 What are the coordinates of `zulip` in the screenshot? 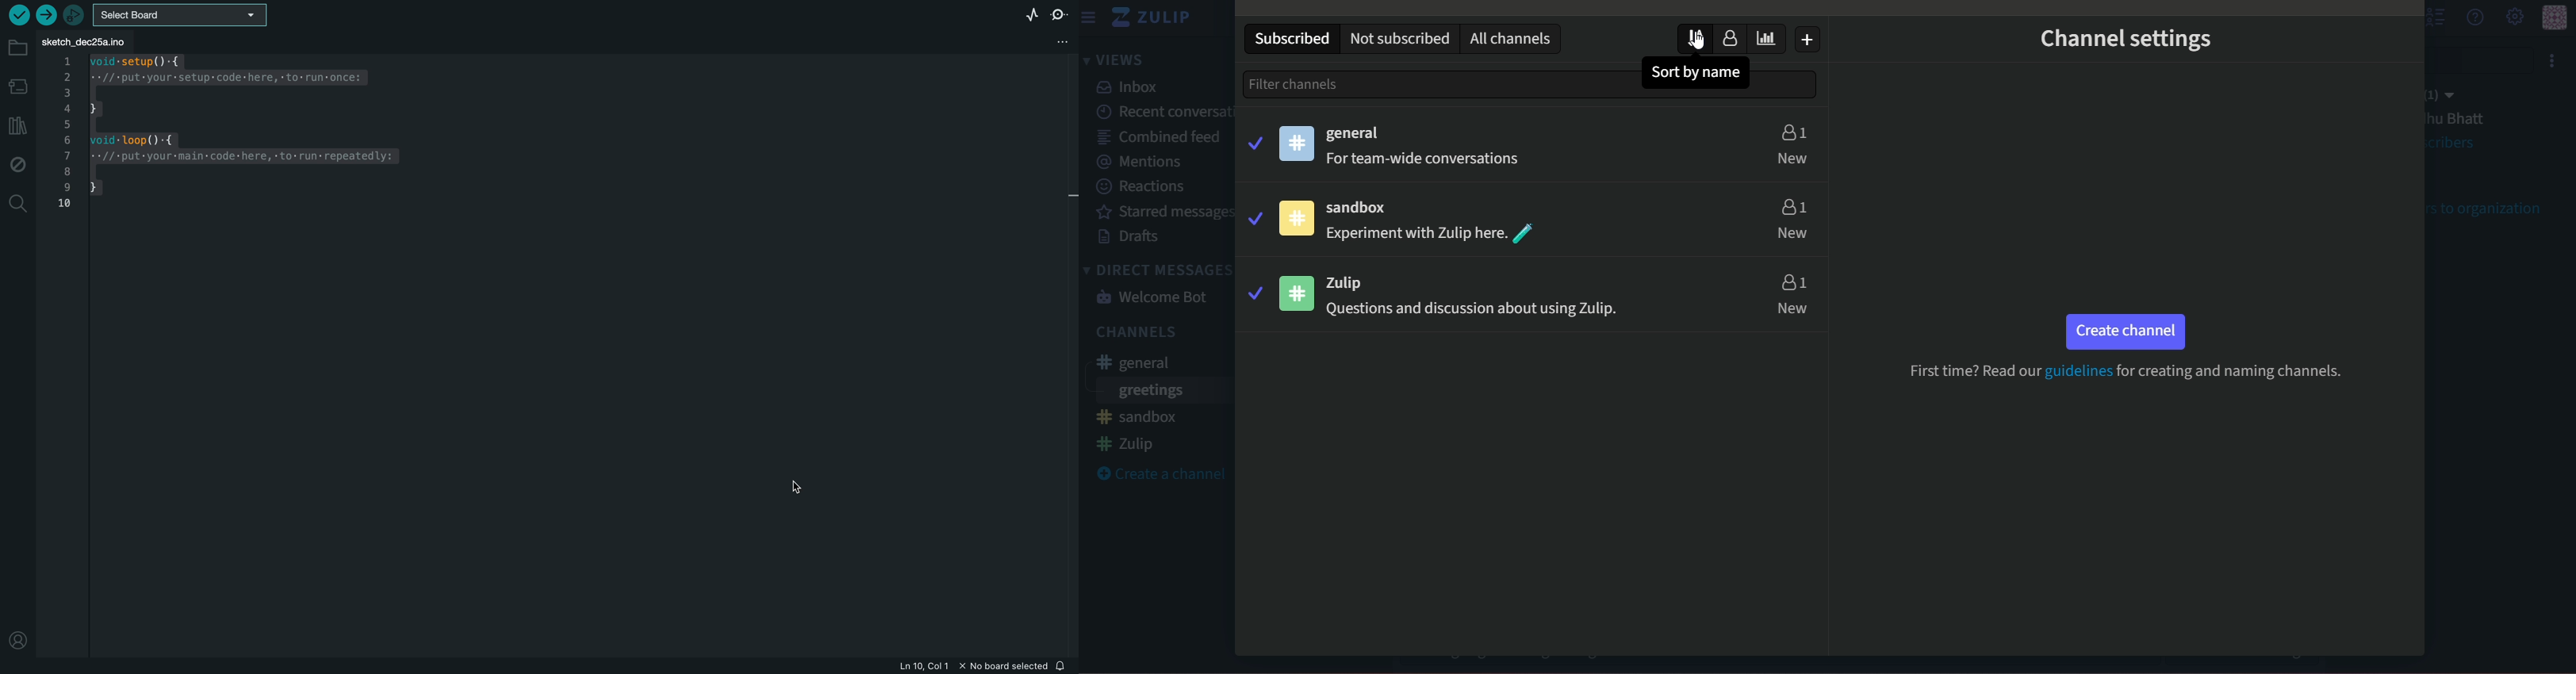 It's located at (1126, 444).